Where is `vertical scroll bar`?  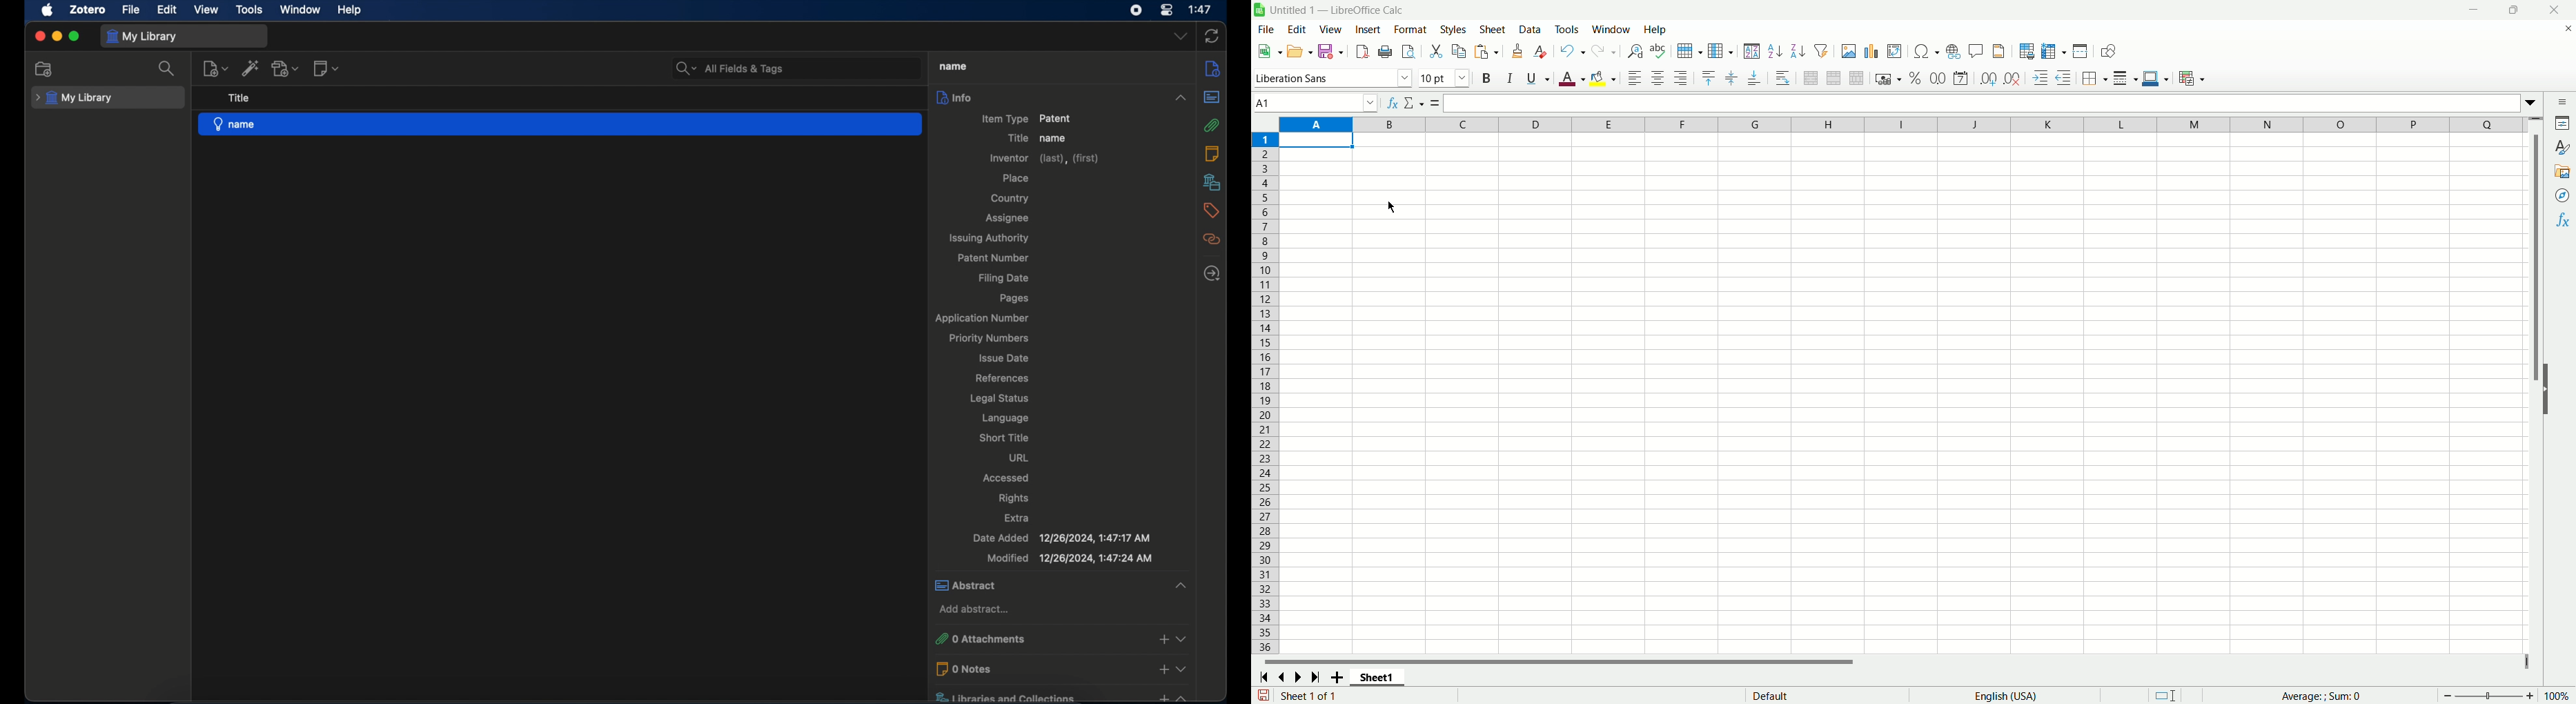
vertical scroll bar is located at coordinates (2533, 385).